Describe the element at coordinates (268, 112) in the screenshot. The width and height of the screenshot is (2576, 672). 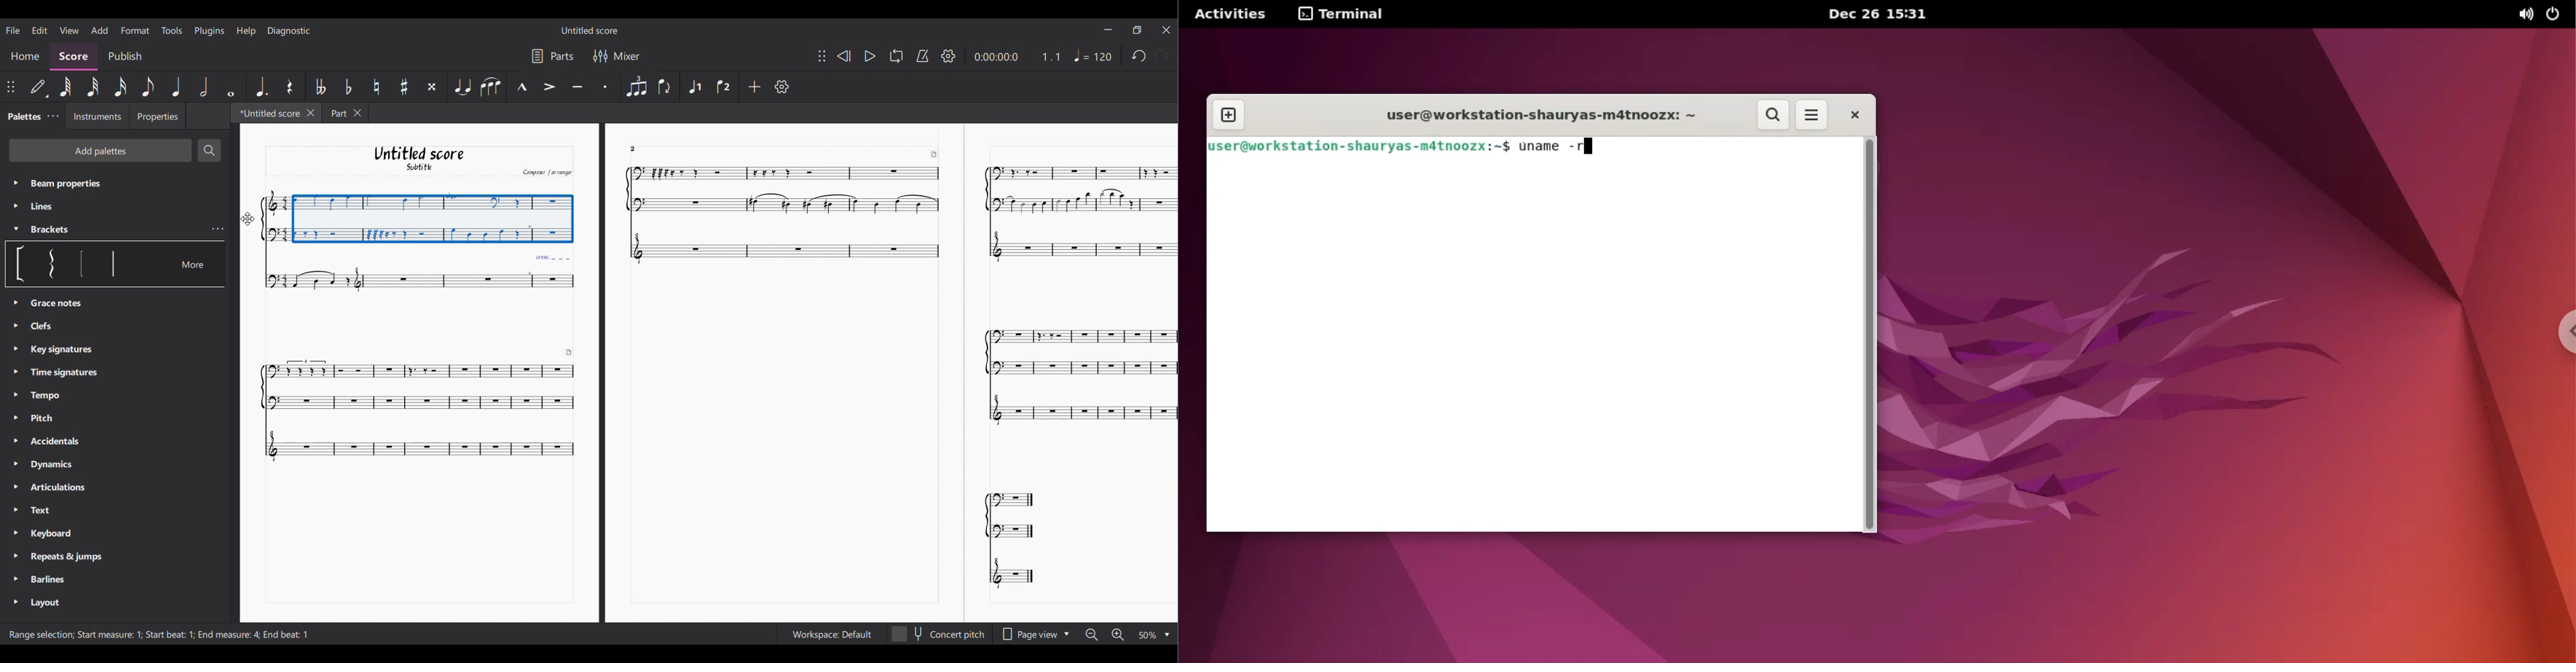
I see `Current tab` at that location.